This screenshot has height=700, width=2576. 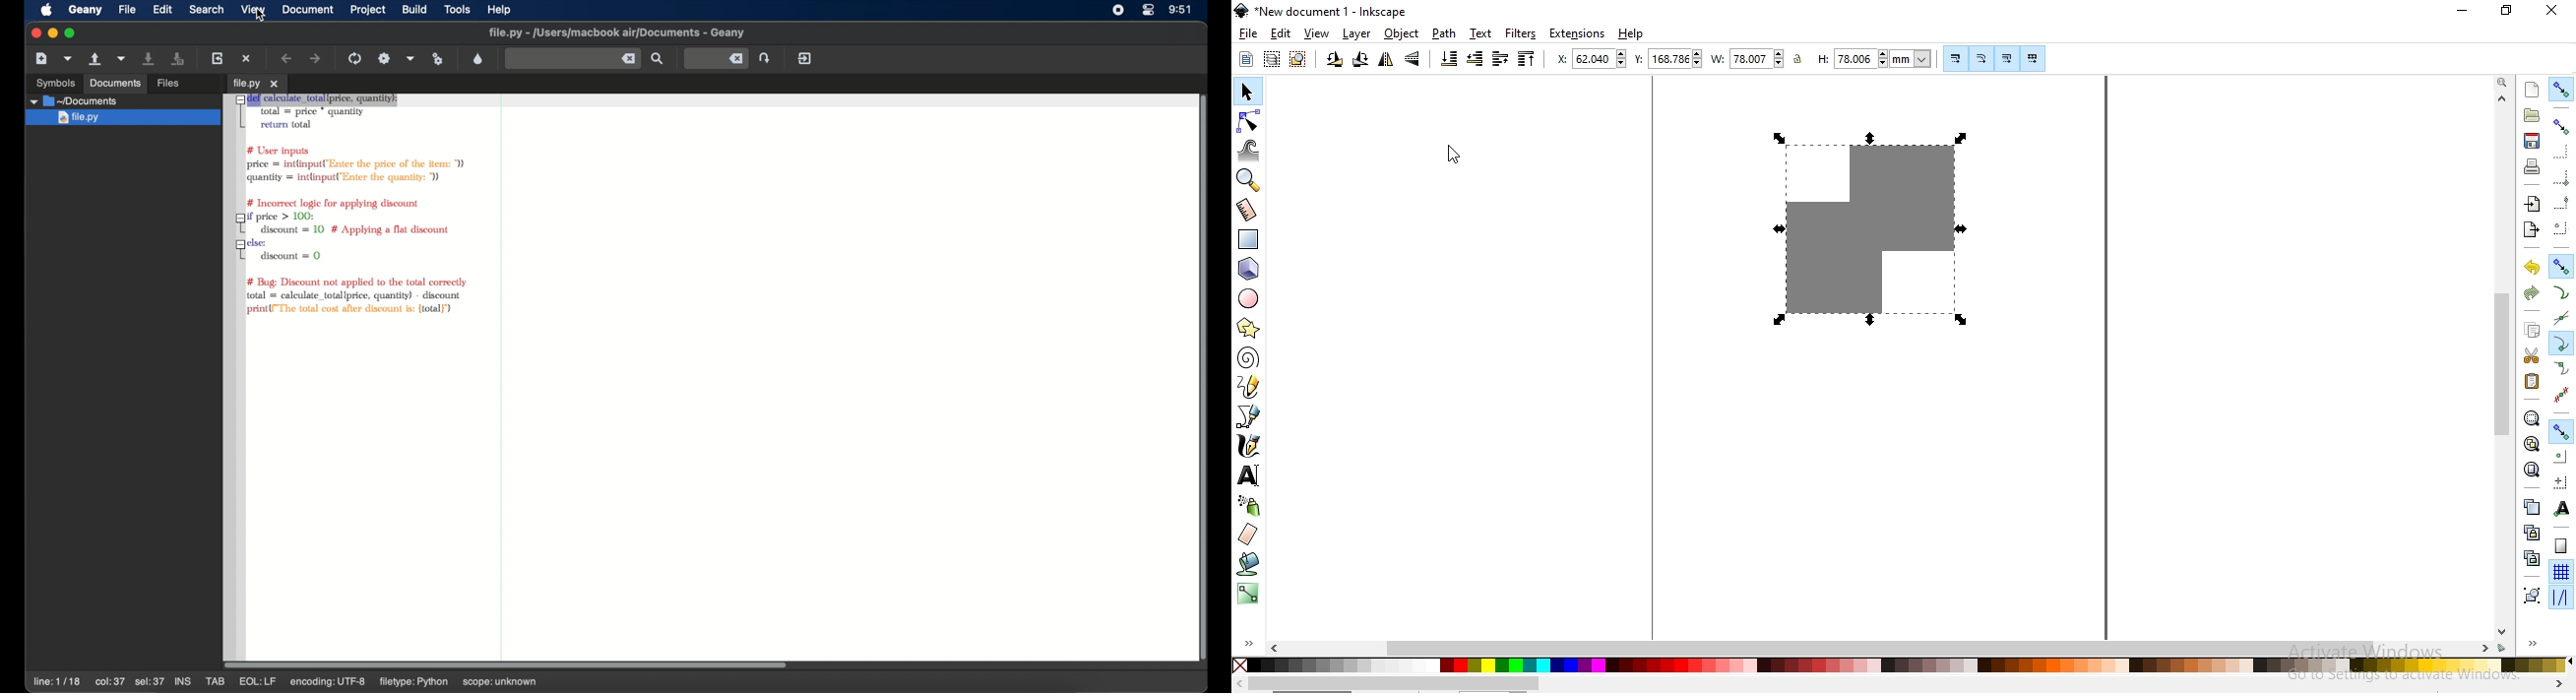 What do you see at coordinates (1247, 58) in the screenshot?
I see `select all objects or nodes` at bounding box center [1247, 58].